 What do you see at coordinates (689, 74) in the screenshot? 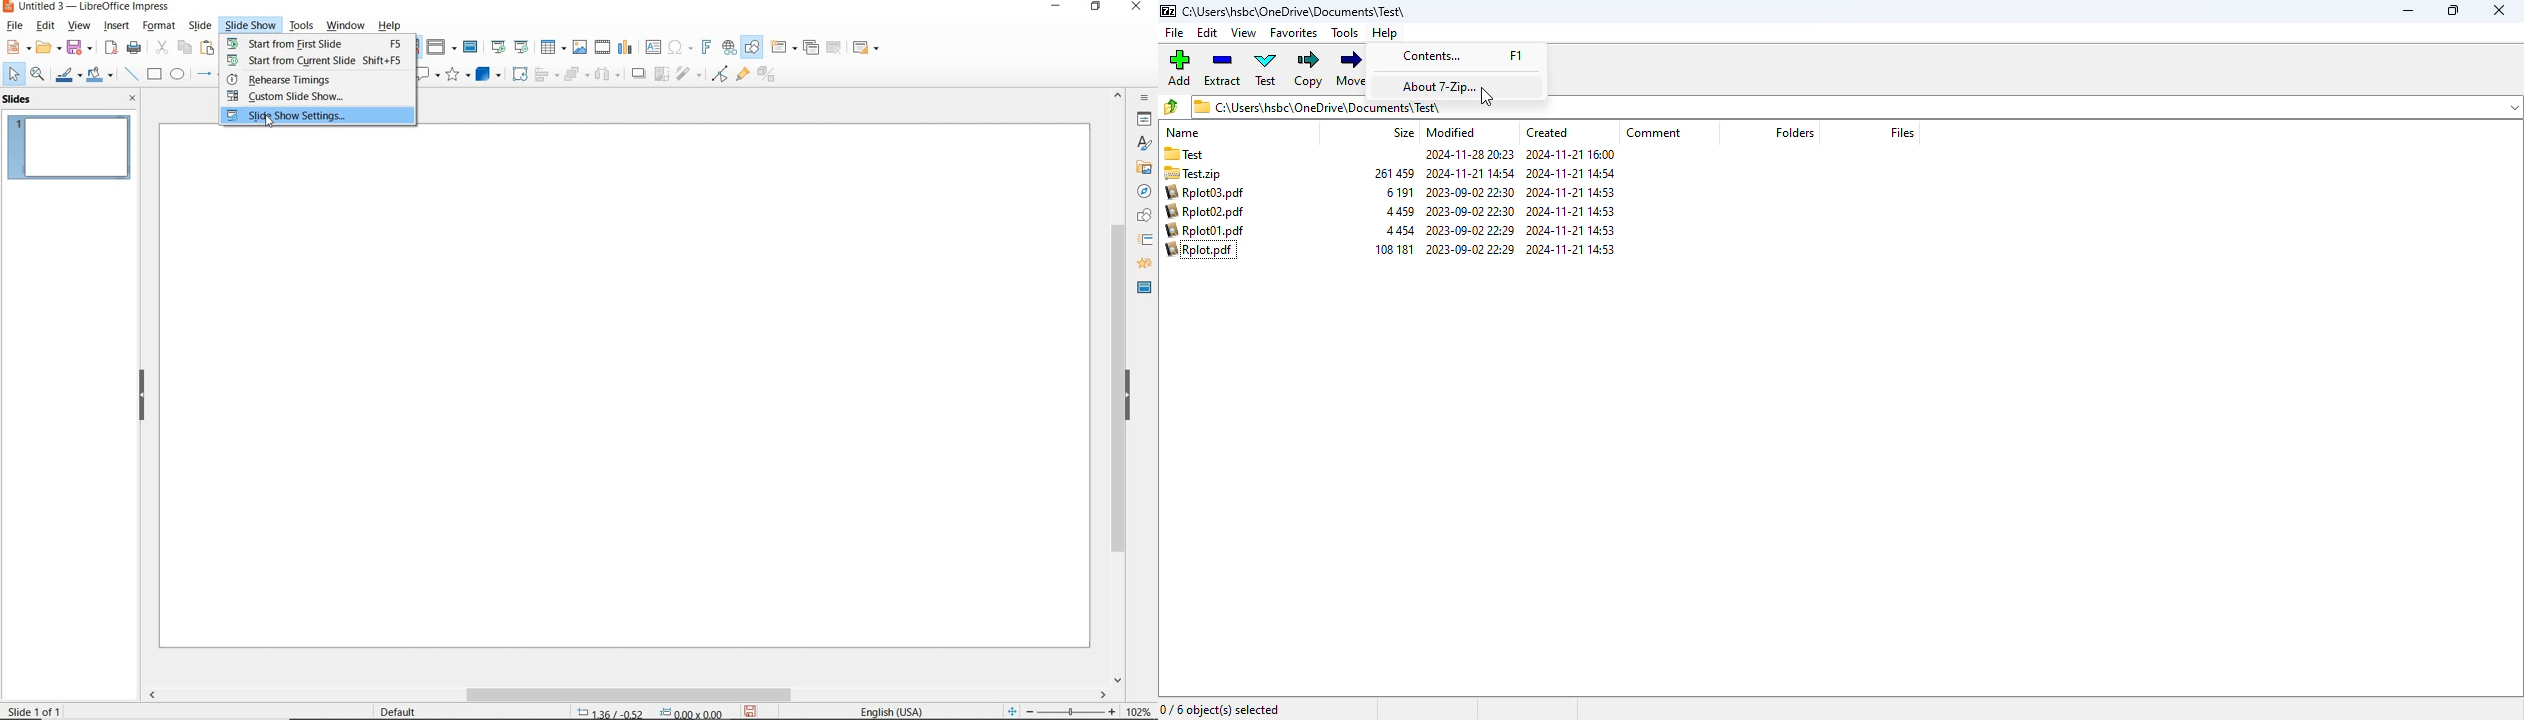
I see `FILTER` at bounding box center [689, 74].